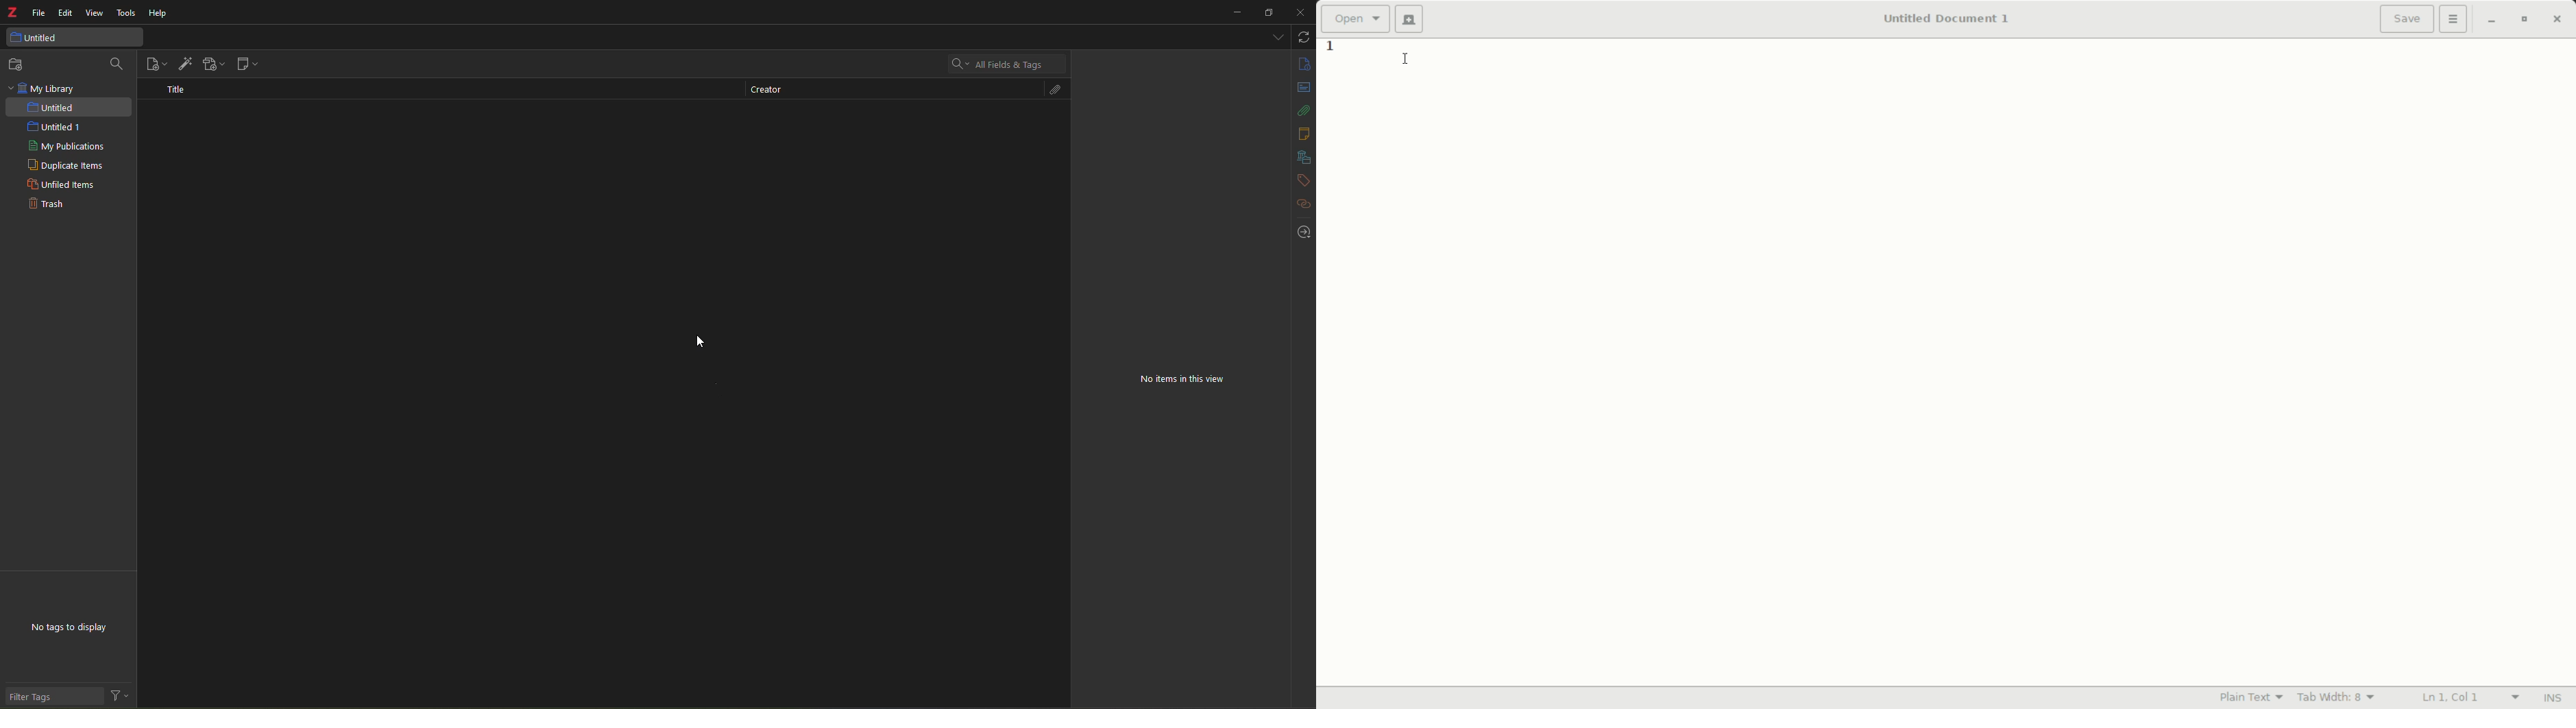 This screenshot has height=728, width=2576. What do you see at coordinates (116, 62) in the screenshot?
I see `search` at bounding box center [116, 62].